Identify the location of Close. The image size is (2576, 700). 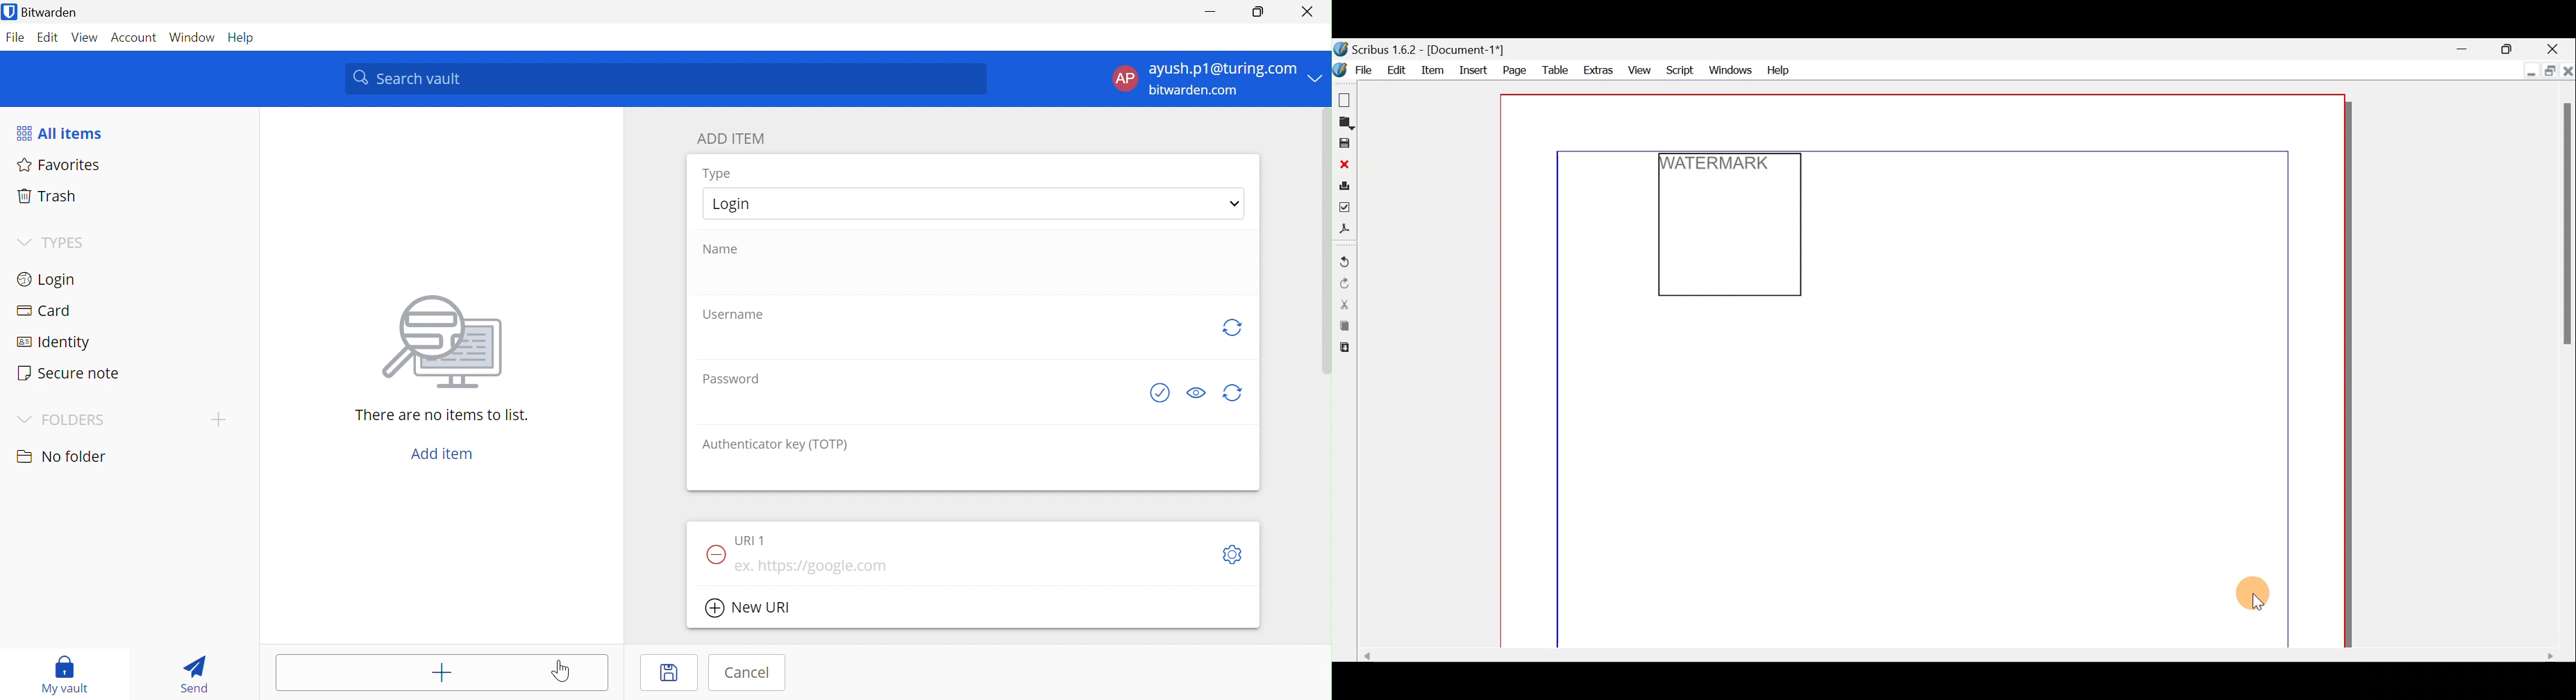
(2556, 47).